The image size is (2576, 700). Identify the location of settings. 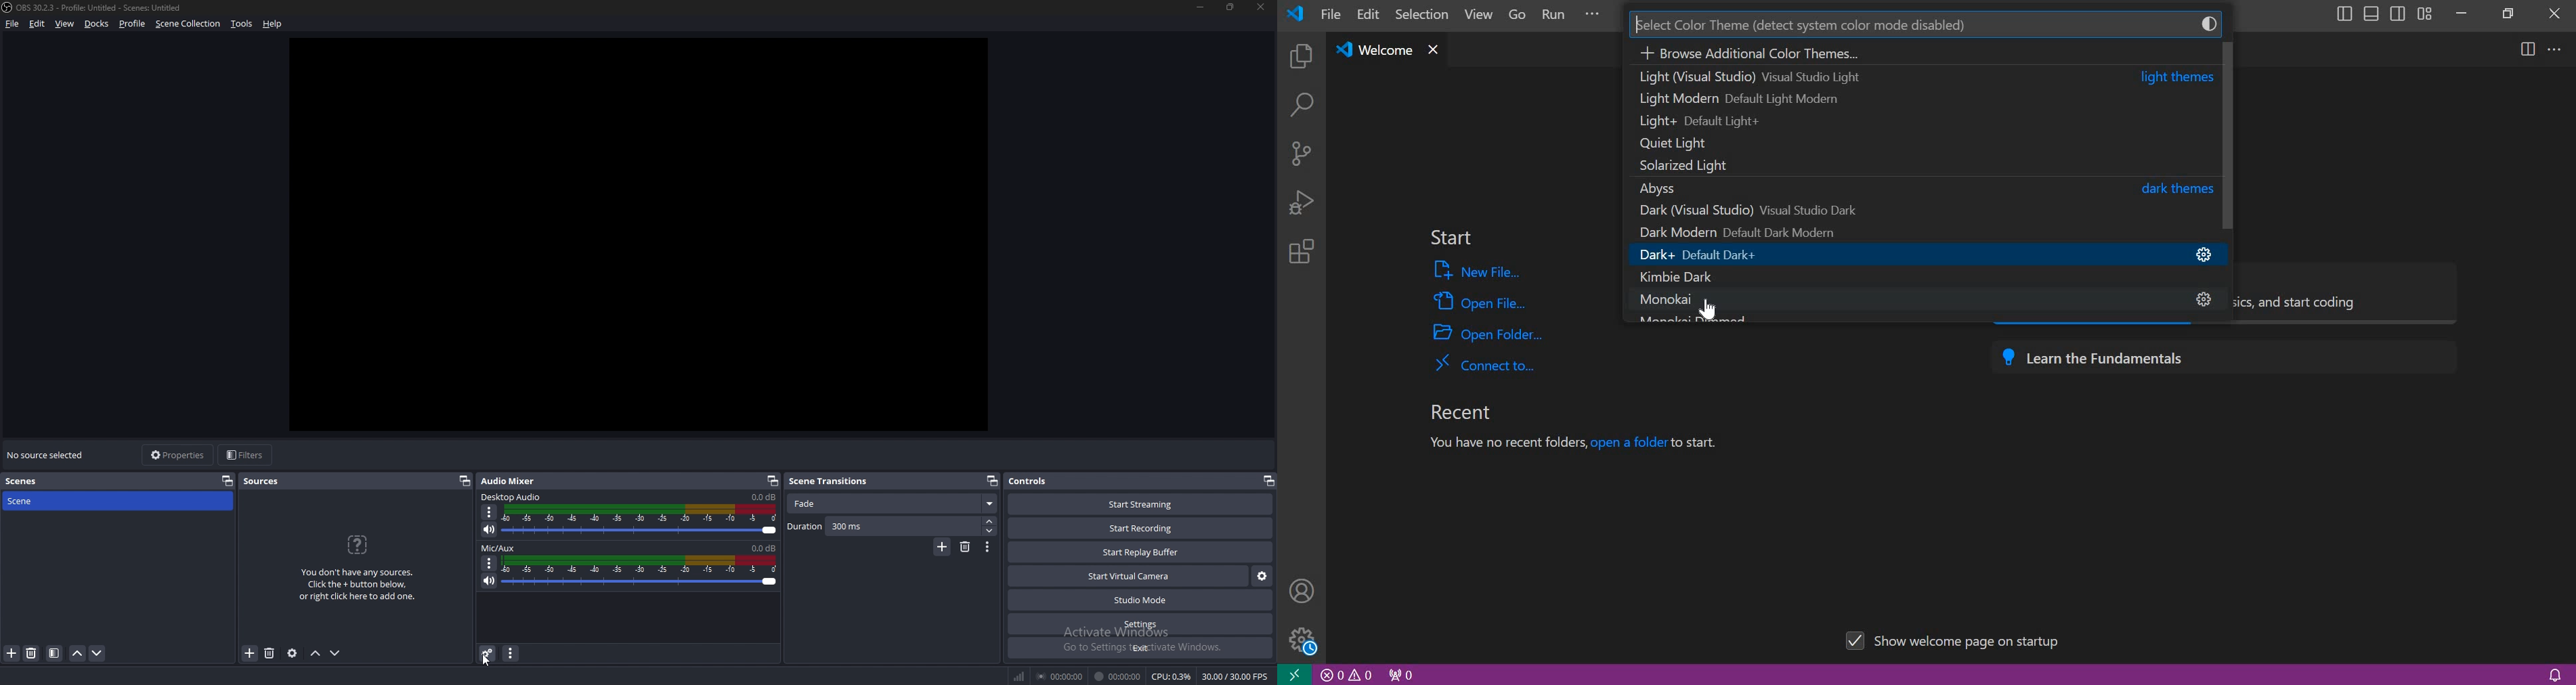
(1140, 624).